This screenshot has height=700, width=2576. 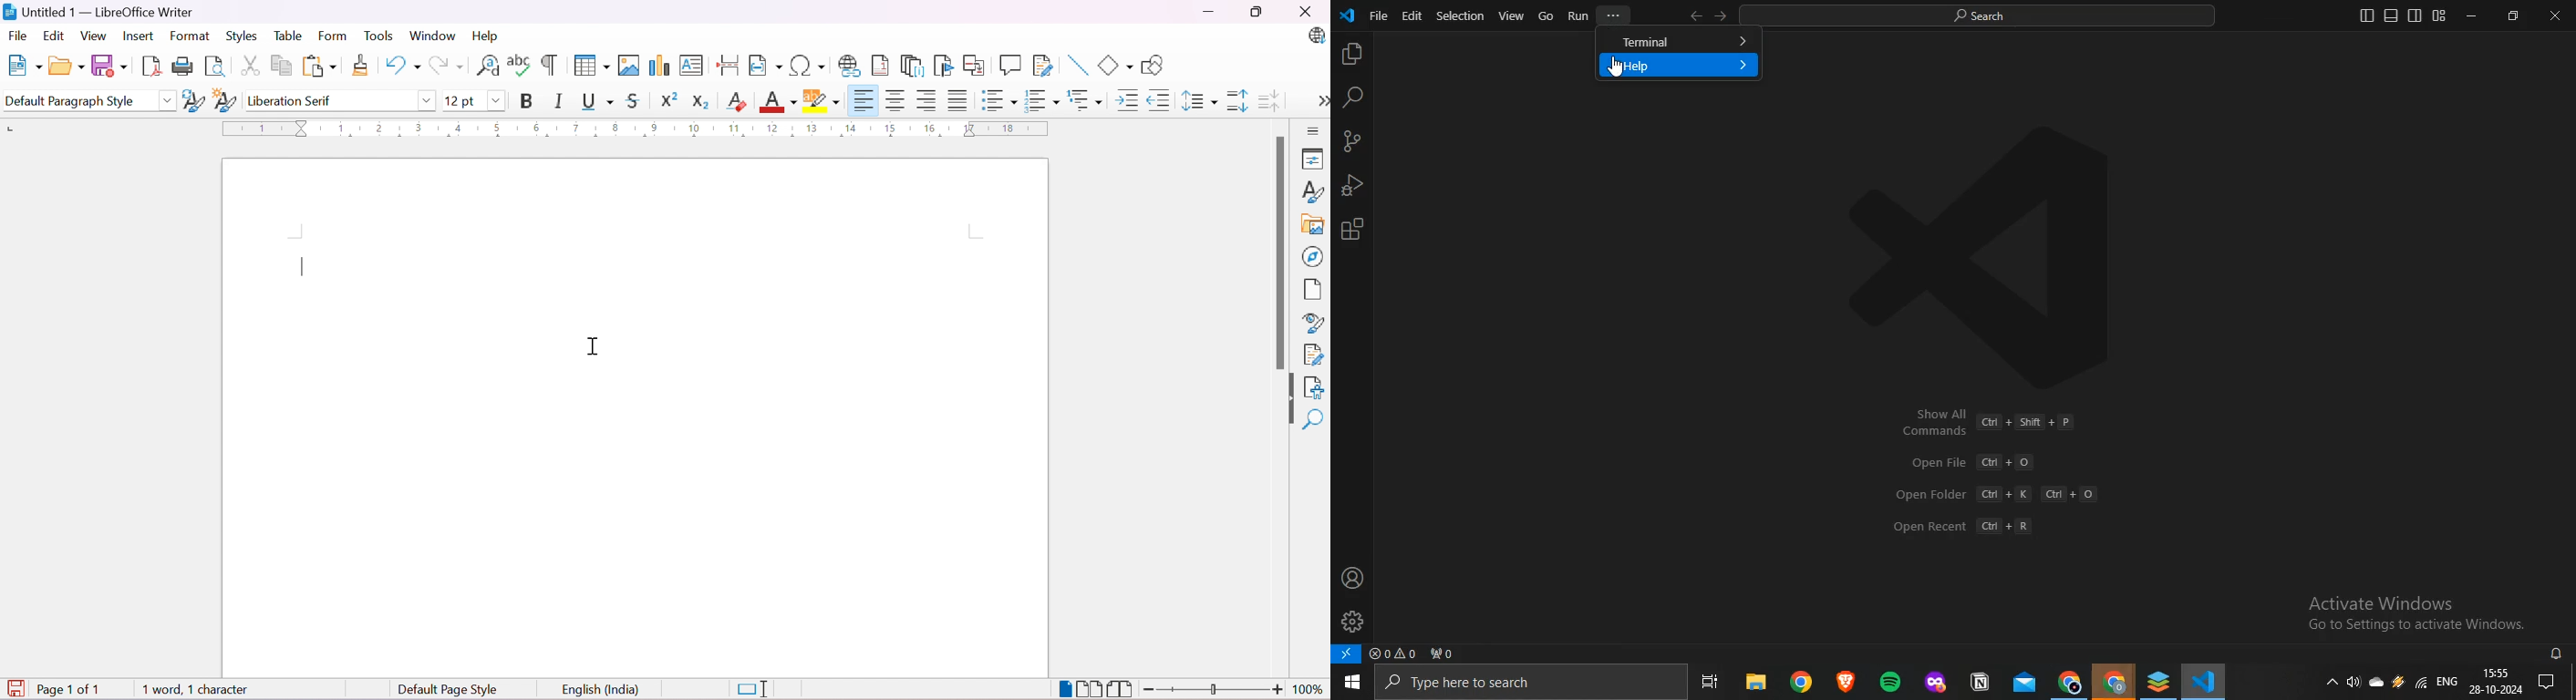 I want to click on Single-page View, so click(x=1066, y=689).